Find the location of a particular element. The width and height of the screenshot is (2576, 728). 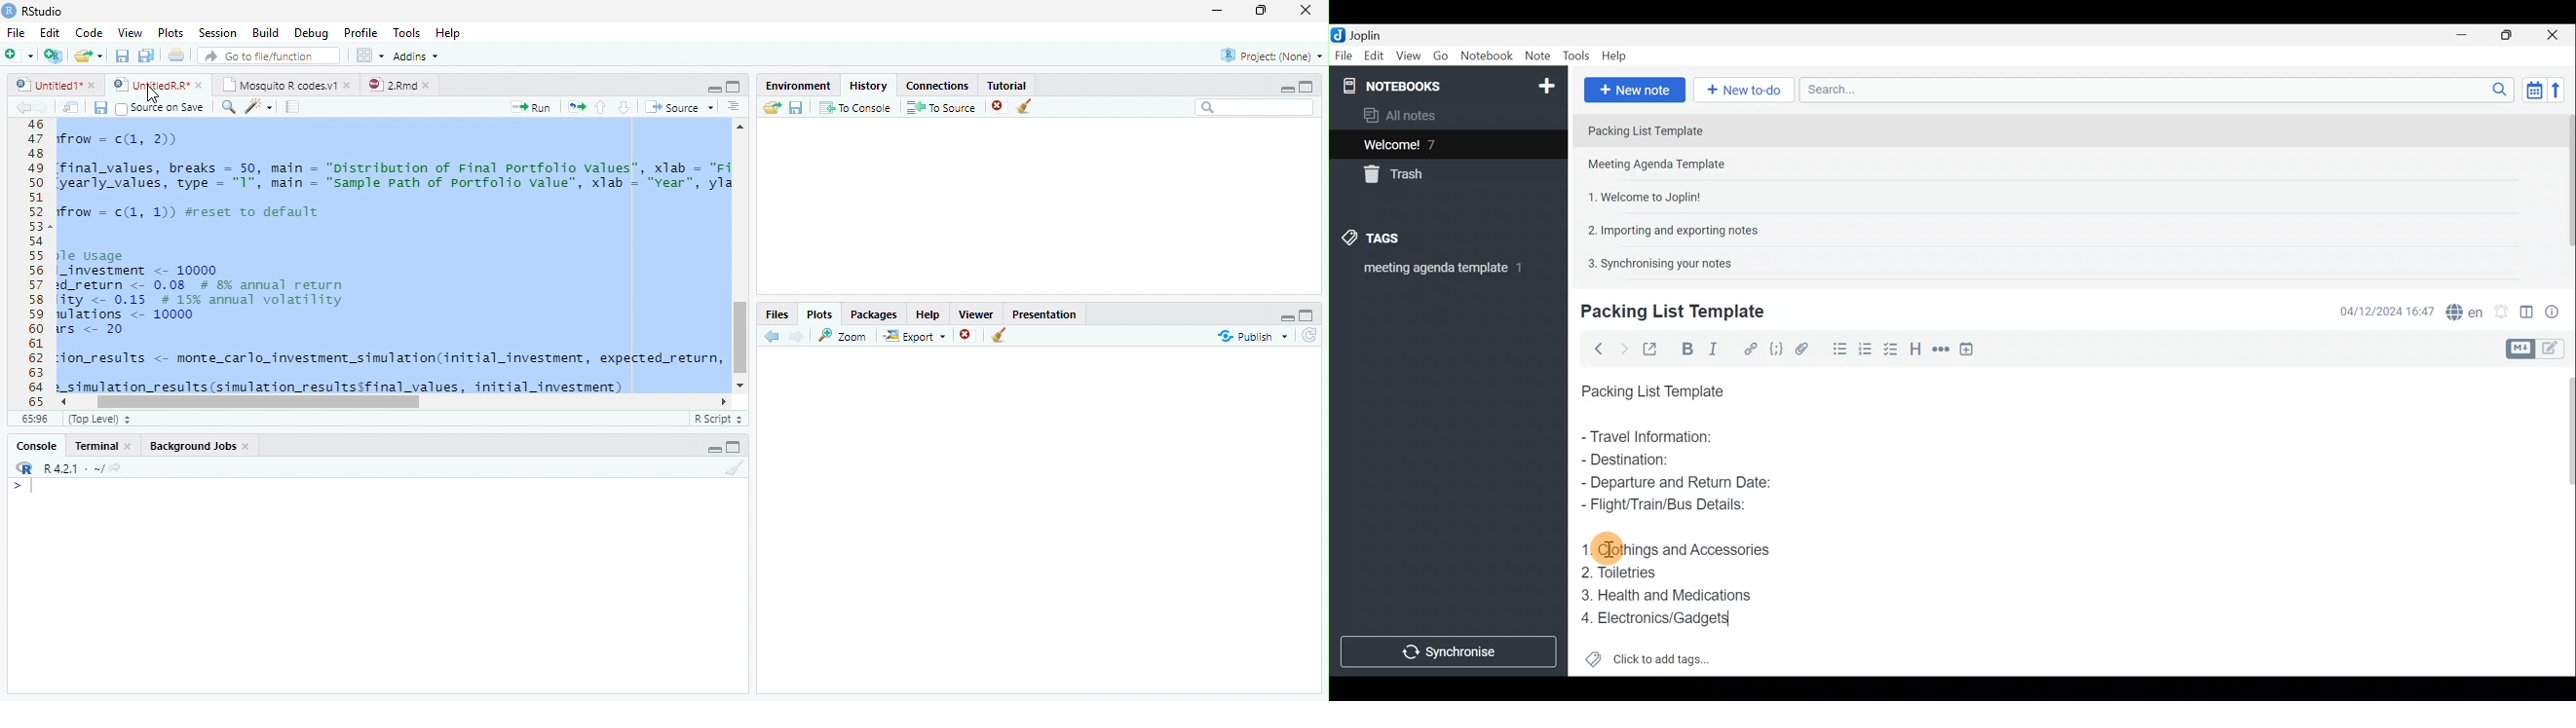

Search is located at coordinates (1255, 107).